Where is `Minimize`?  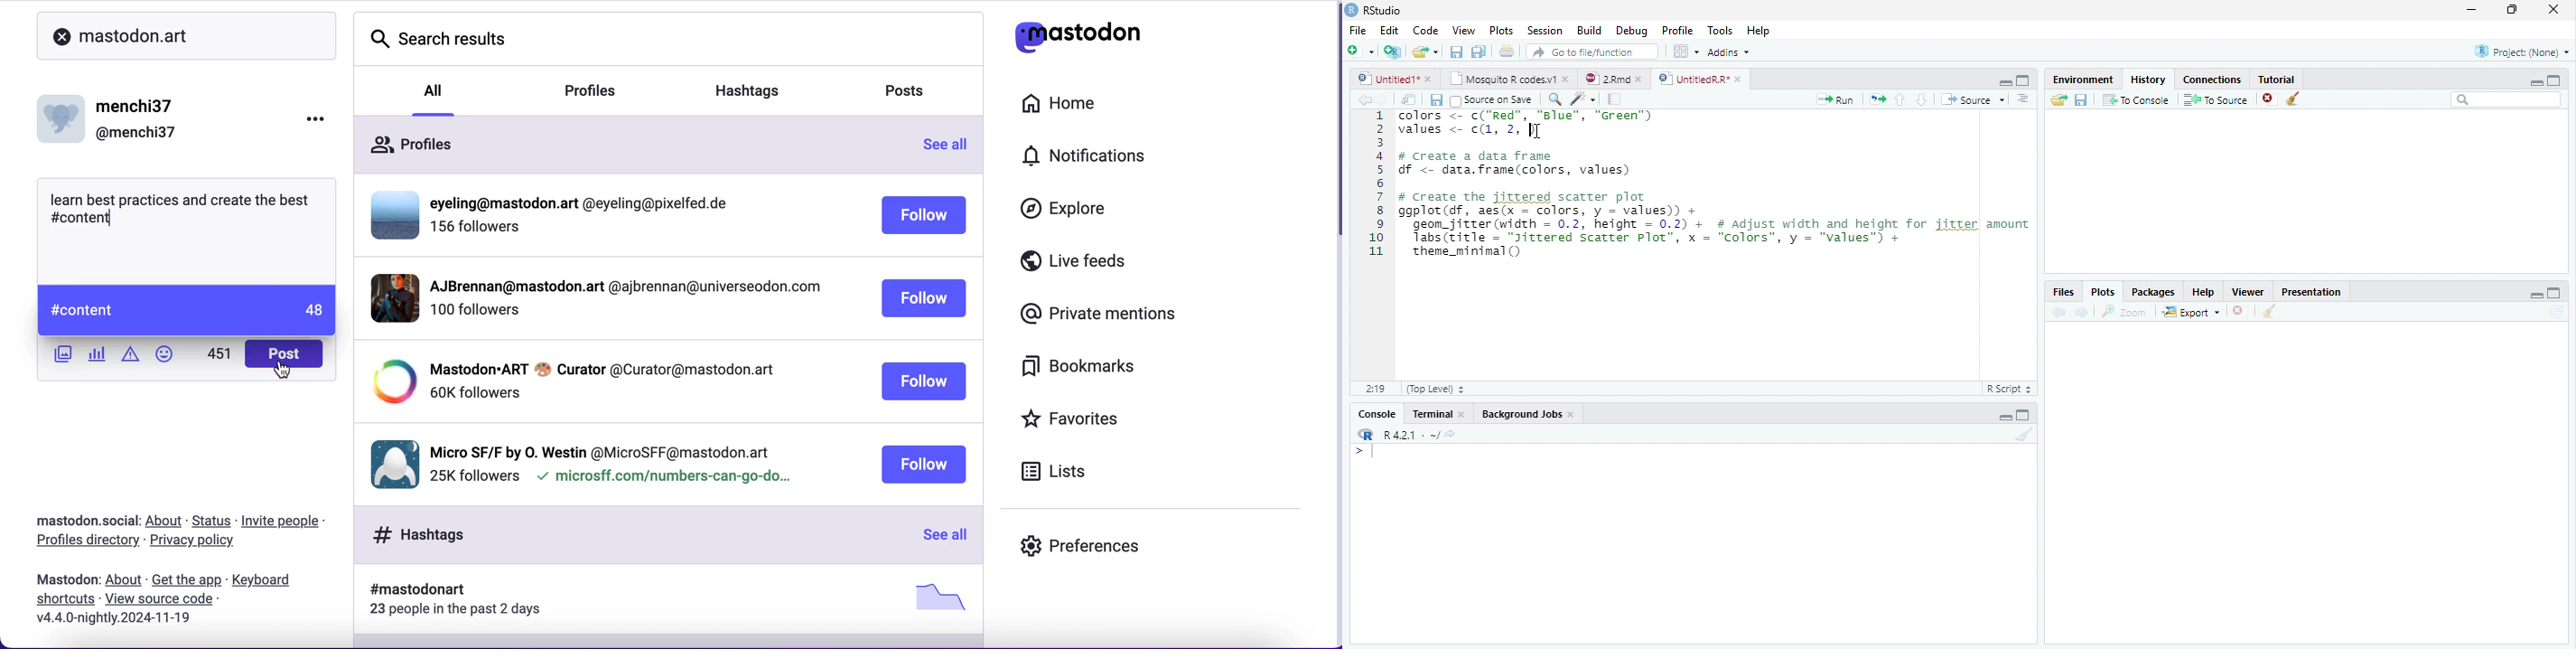 Minimize is located at coordinates (2004, 418).